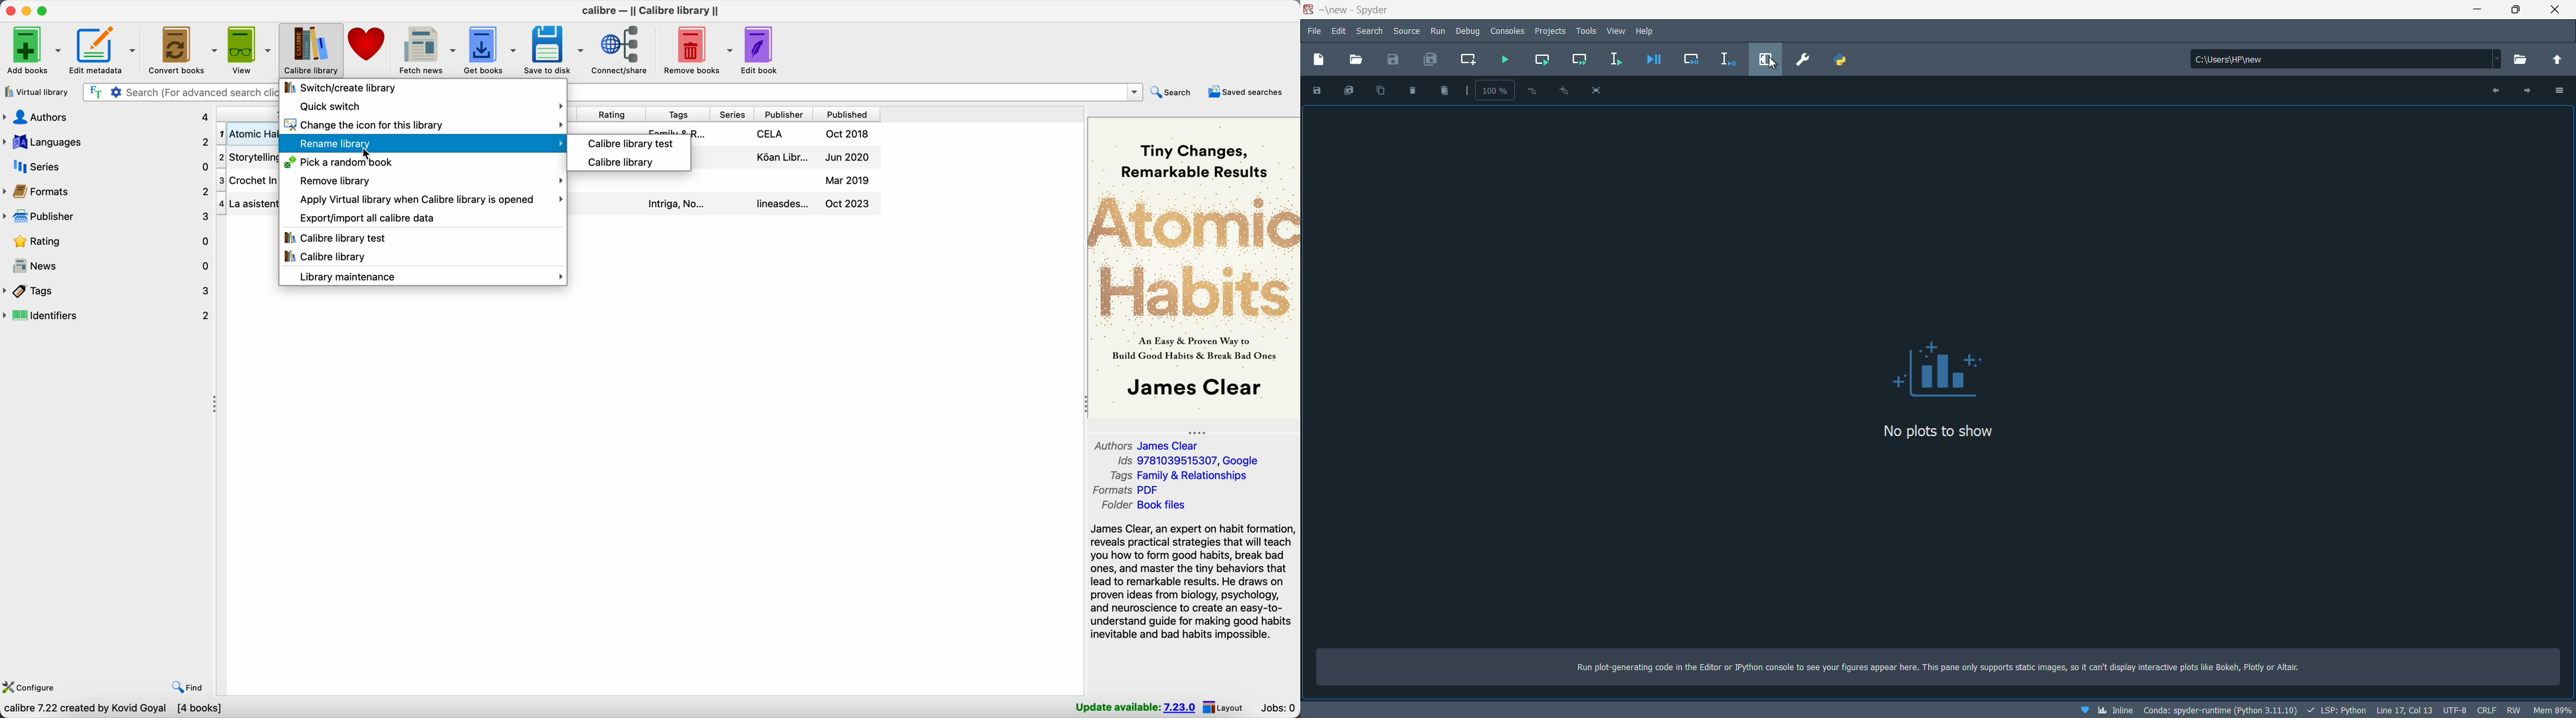 The height and width of the screenshot is (728, 2576). Describe the element at coordinates (725, 182) in the screenshot. I see `Crochet In & Out details book` at that location.